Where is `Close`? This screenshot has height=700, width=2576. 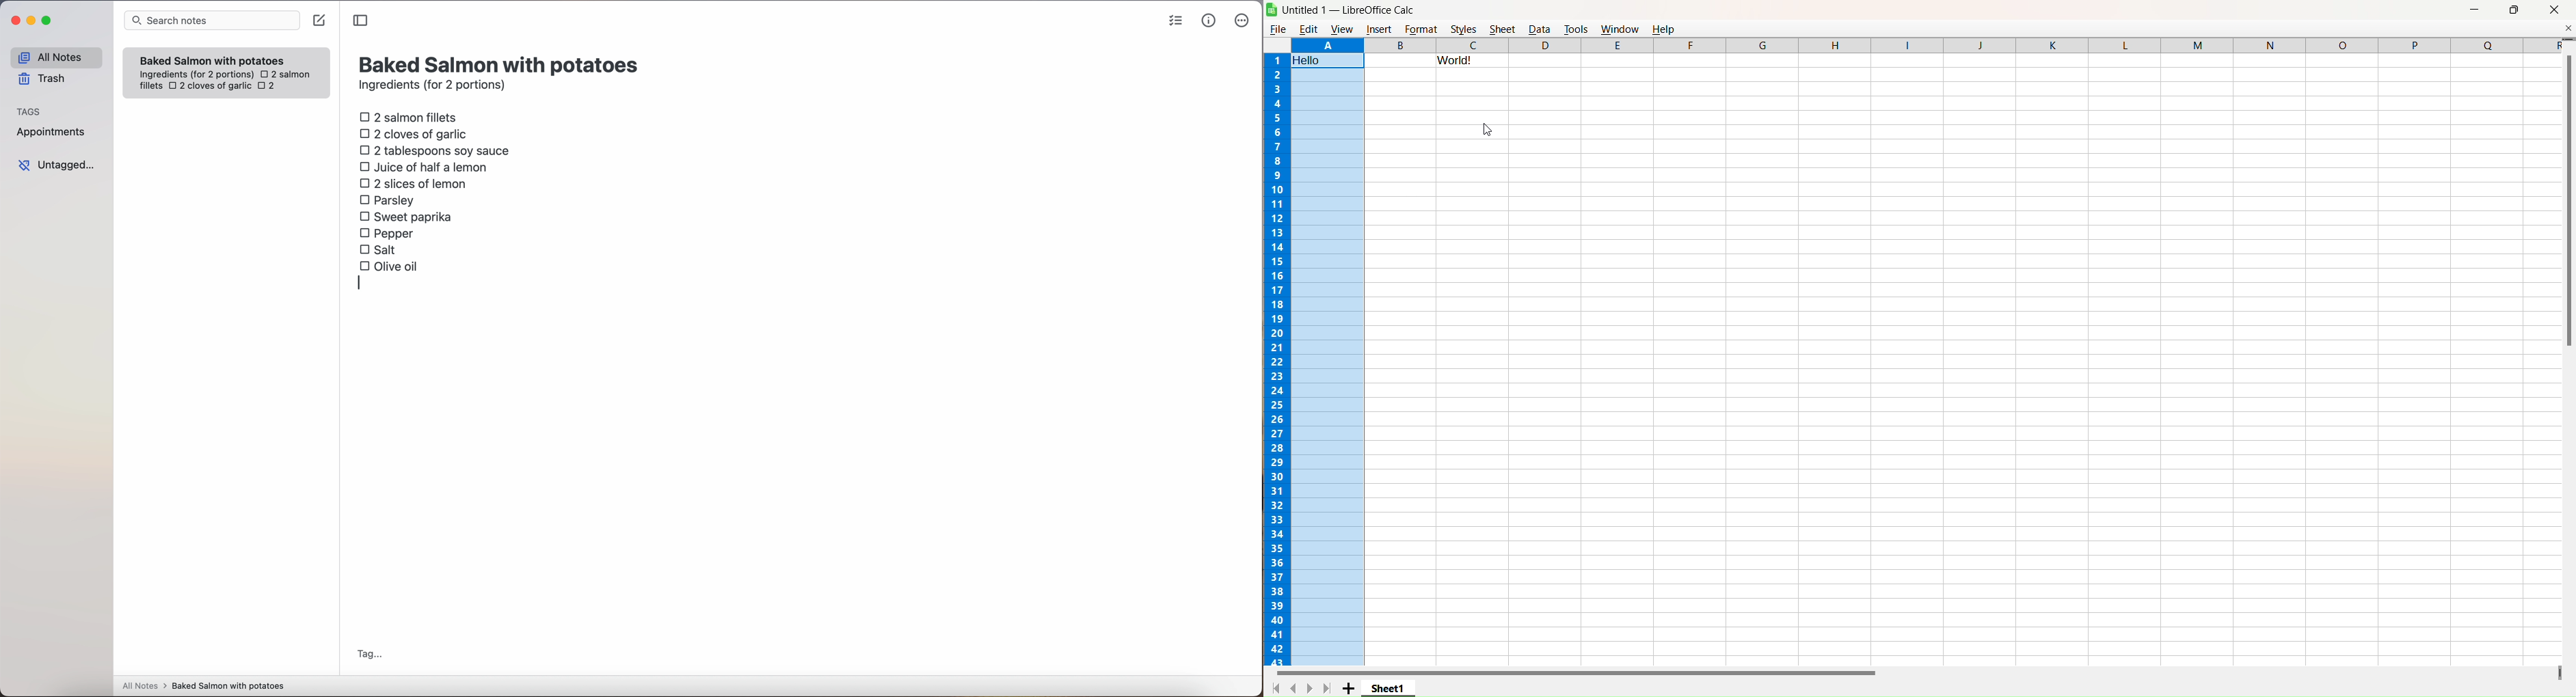
Close is located at coordinates (2555, 10).